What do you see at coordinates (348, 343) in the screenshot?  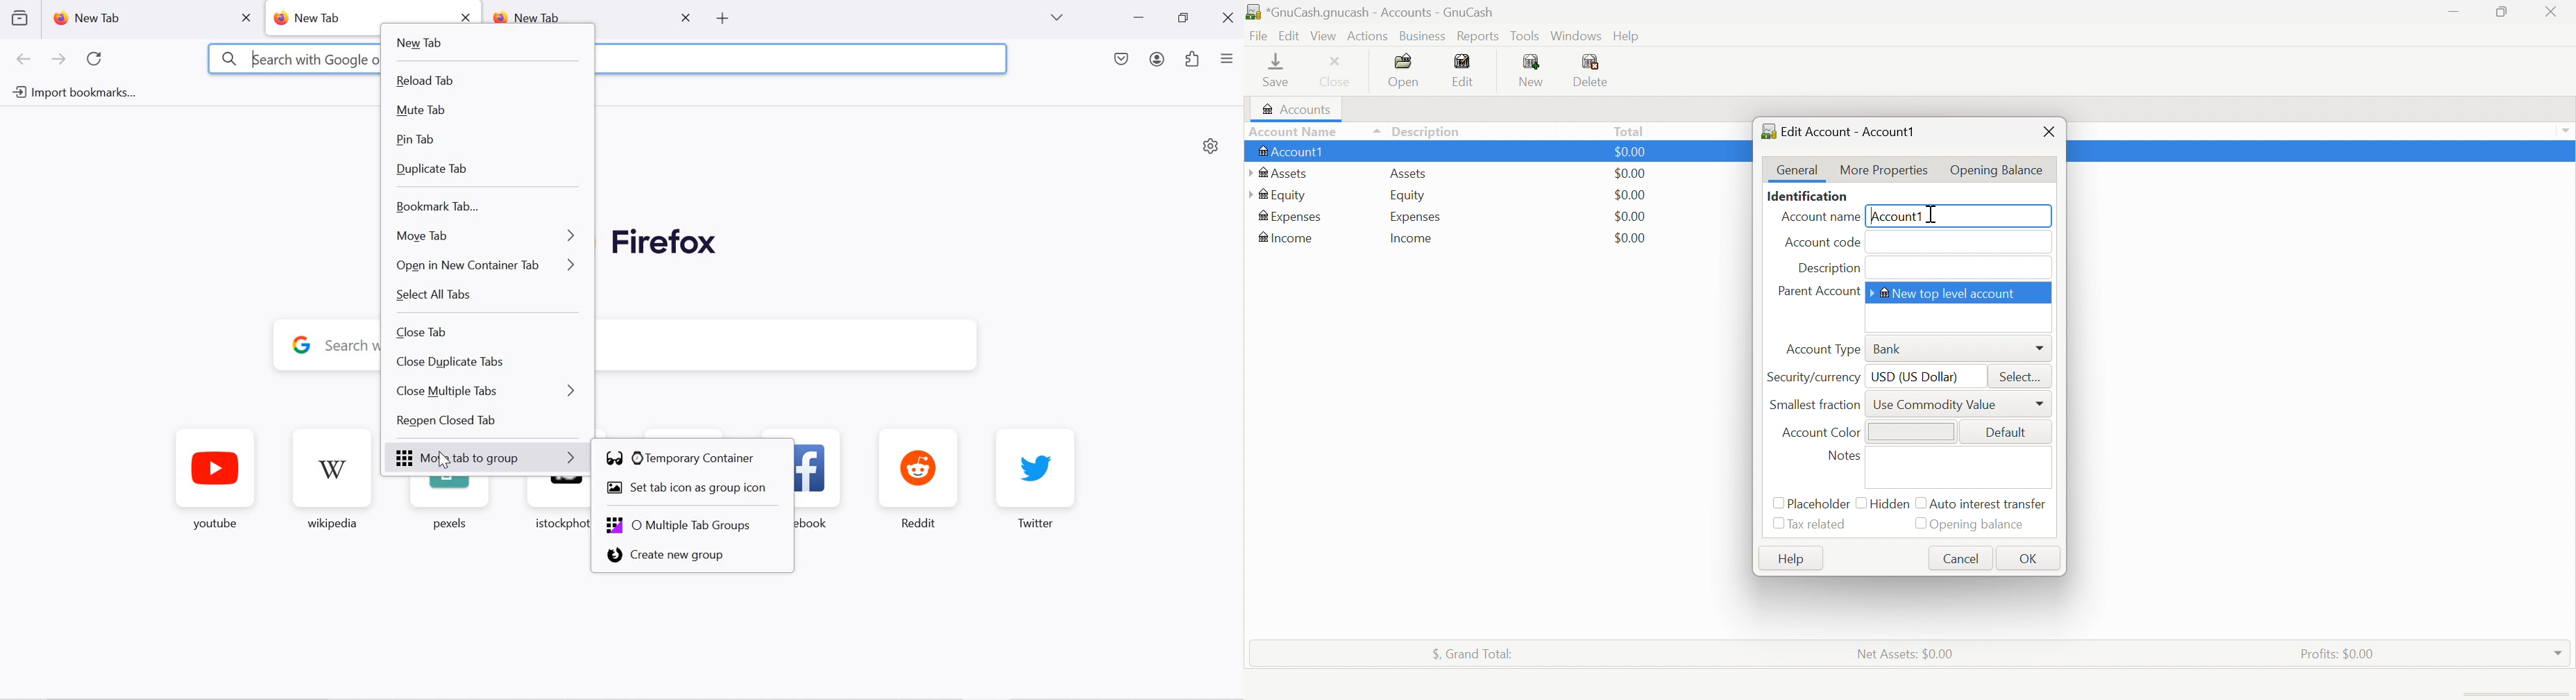 I see `y Search with Google or enter address` at bounding box center [348, 343].